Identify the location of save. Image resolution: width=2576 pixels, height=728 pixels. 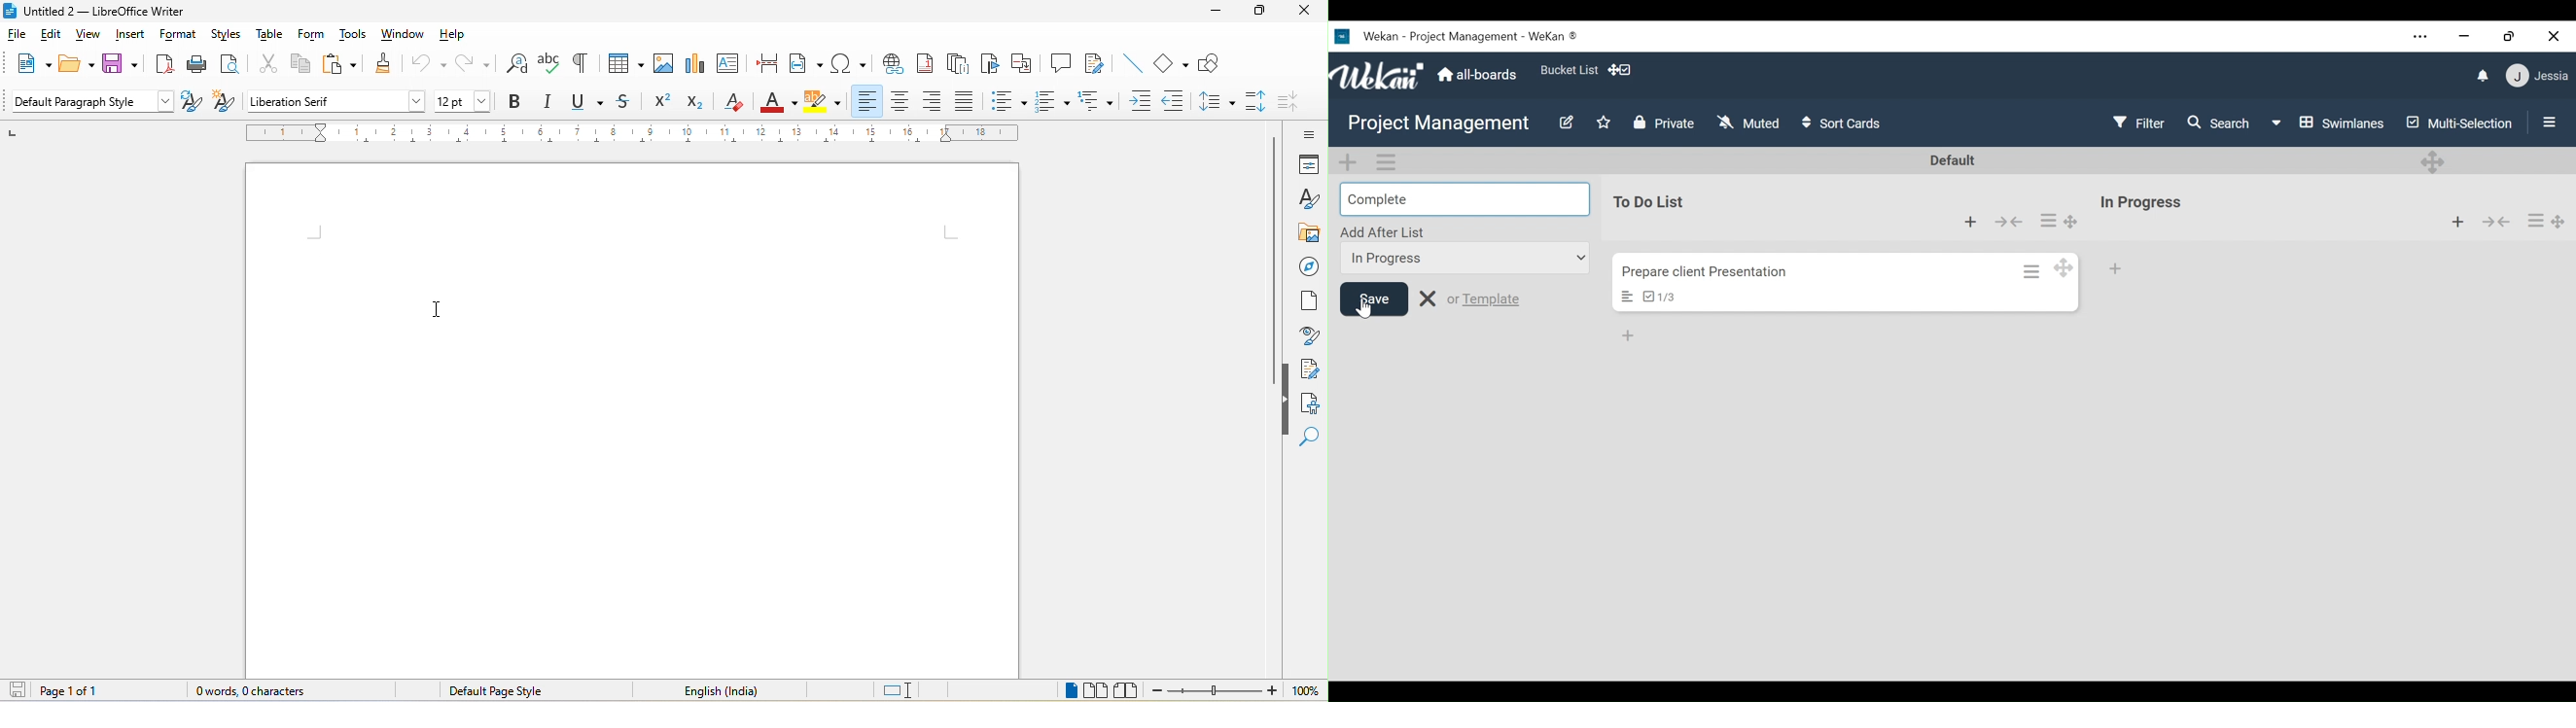
(120, 64).